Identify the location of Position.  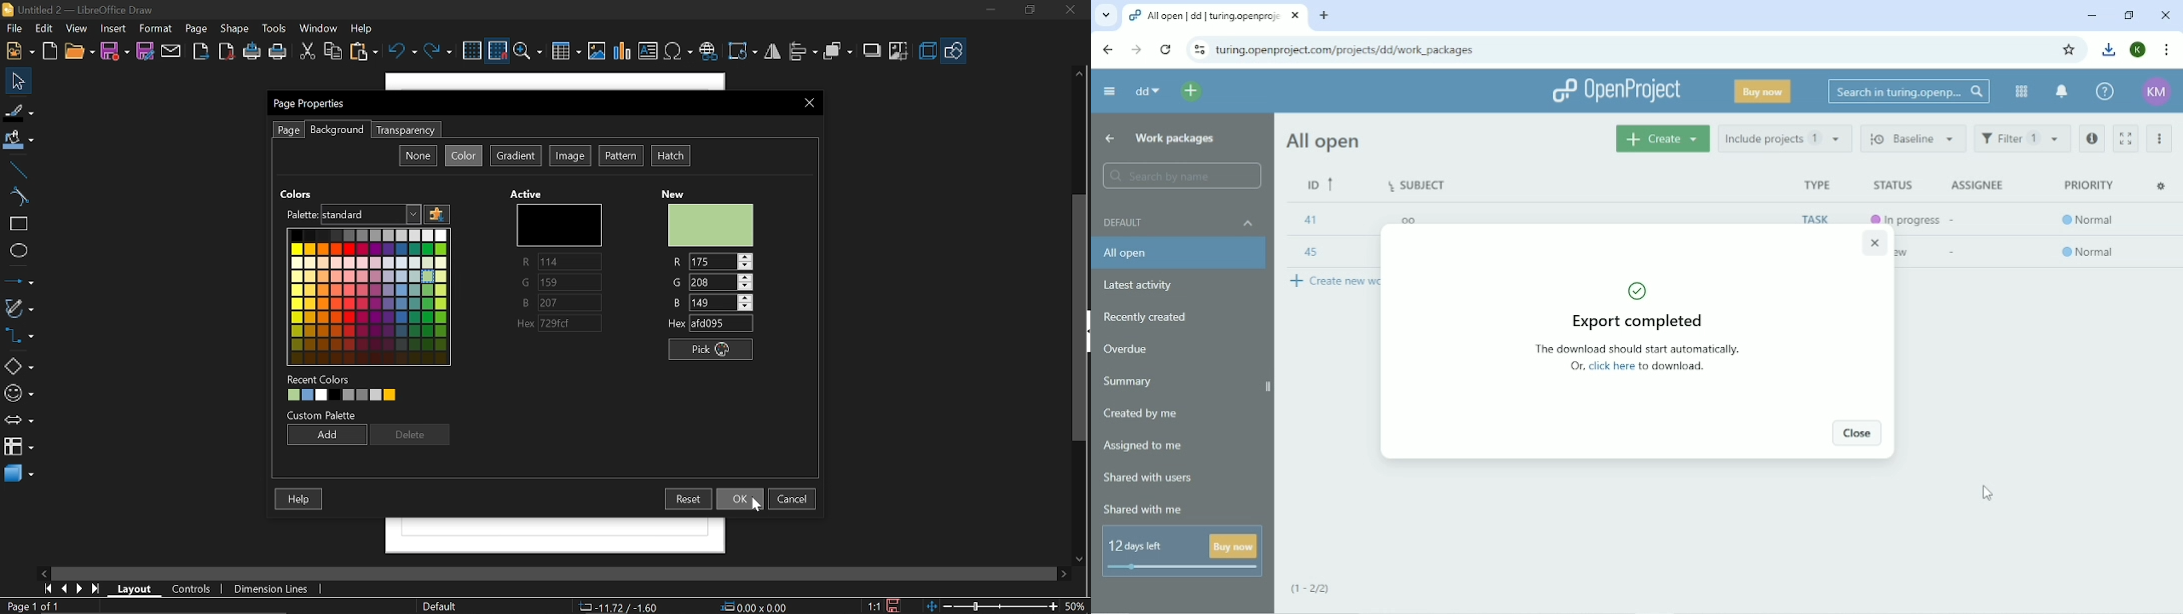
(756, 605).